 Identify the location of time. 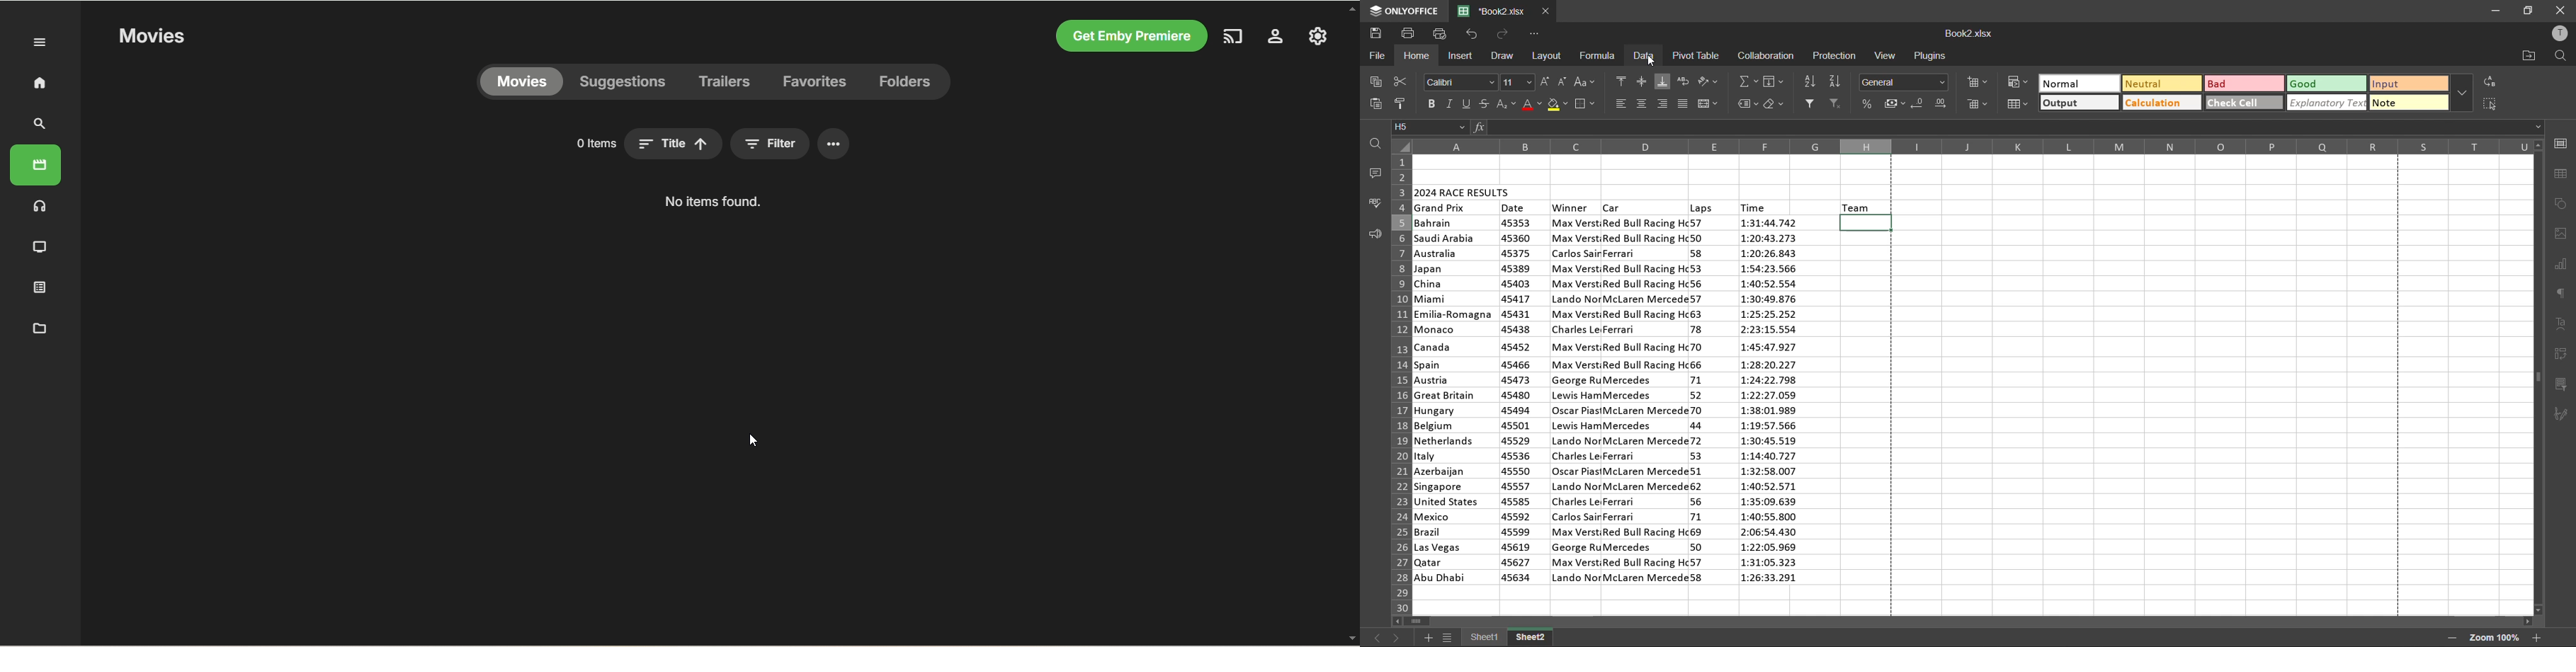
(1755, 206).